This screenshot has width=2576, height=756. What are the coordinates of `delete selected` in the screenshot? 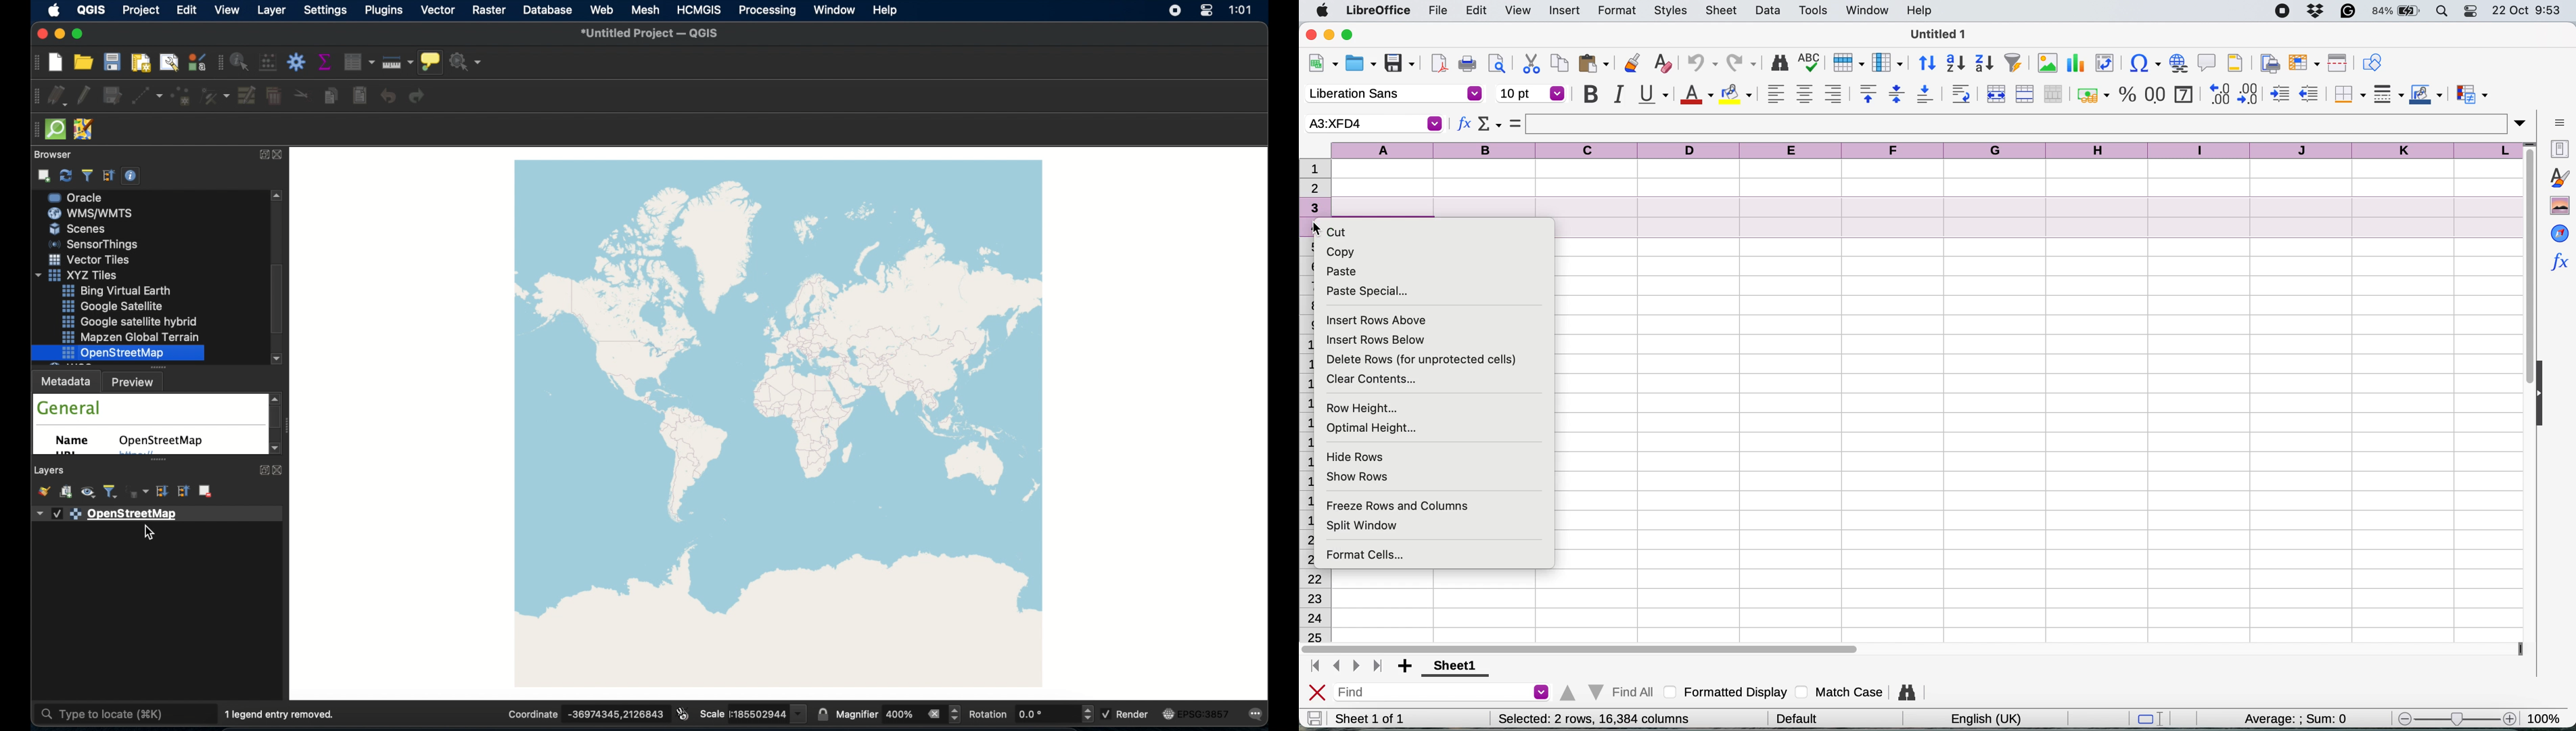 It's located at (275, 97).